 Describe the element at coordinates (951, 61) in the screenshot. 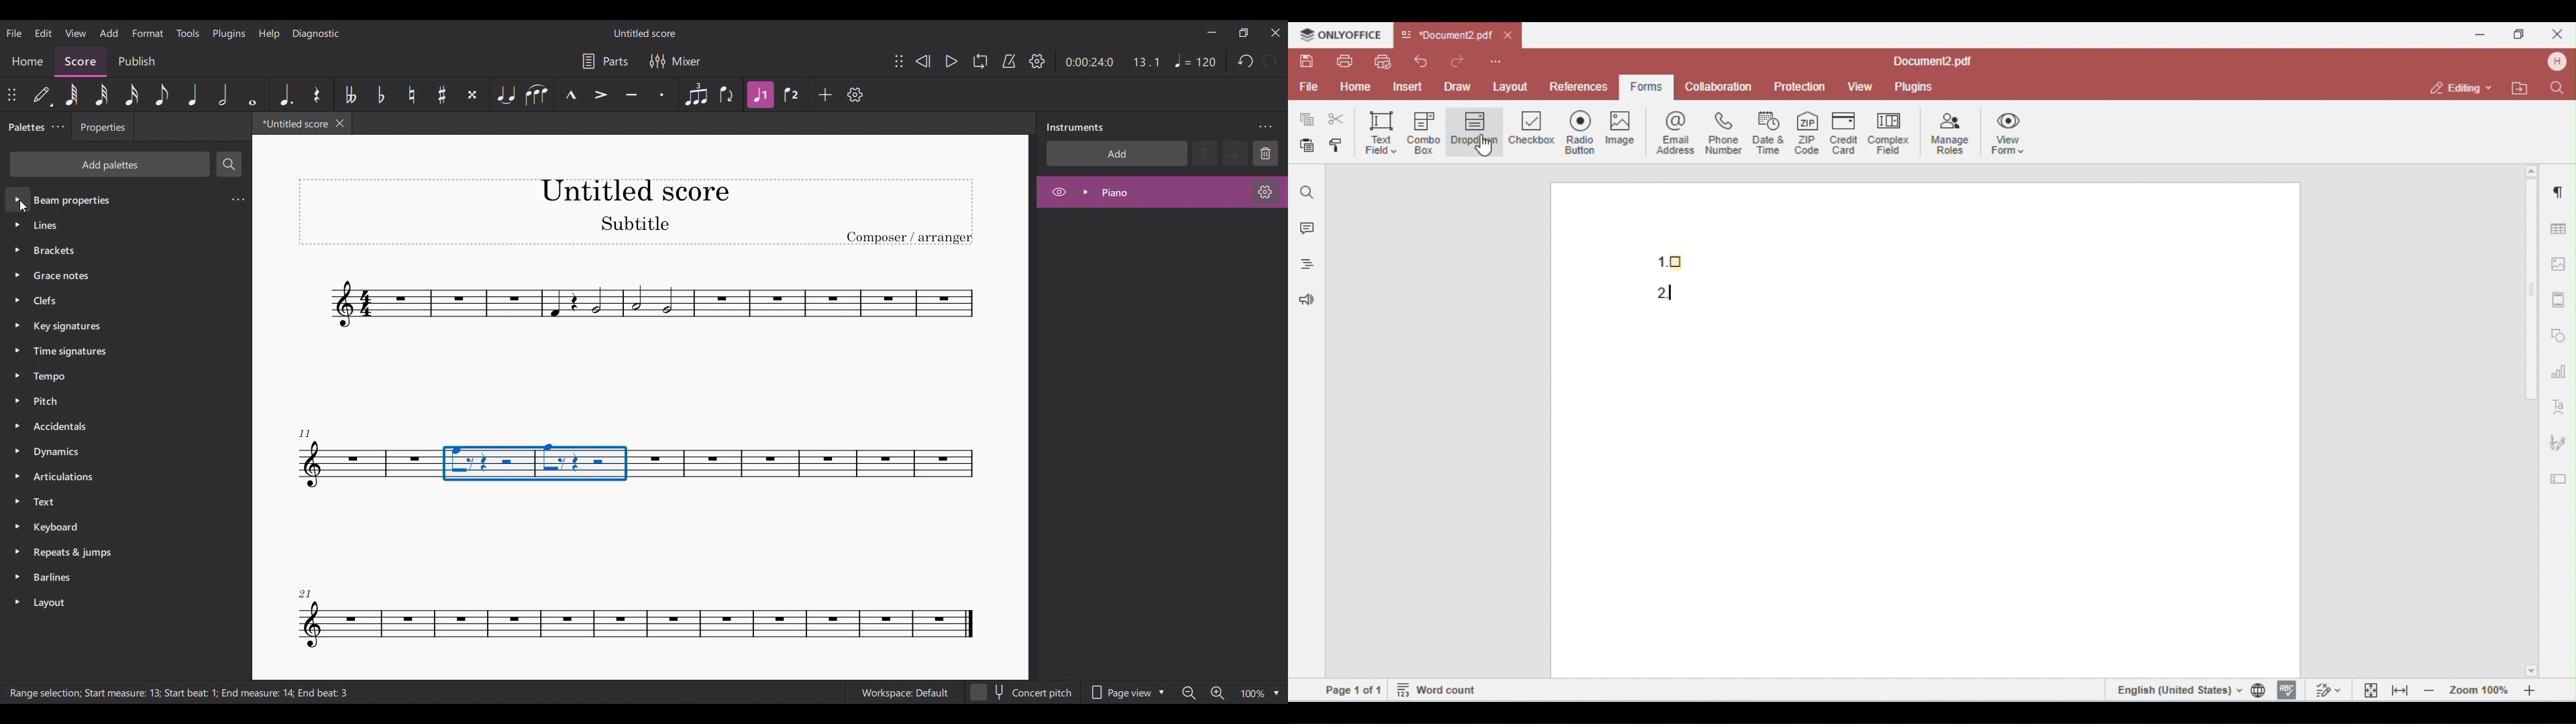

I see `Play` at that location.